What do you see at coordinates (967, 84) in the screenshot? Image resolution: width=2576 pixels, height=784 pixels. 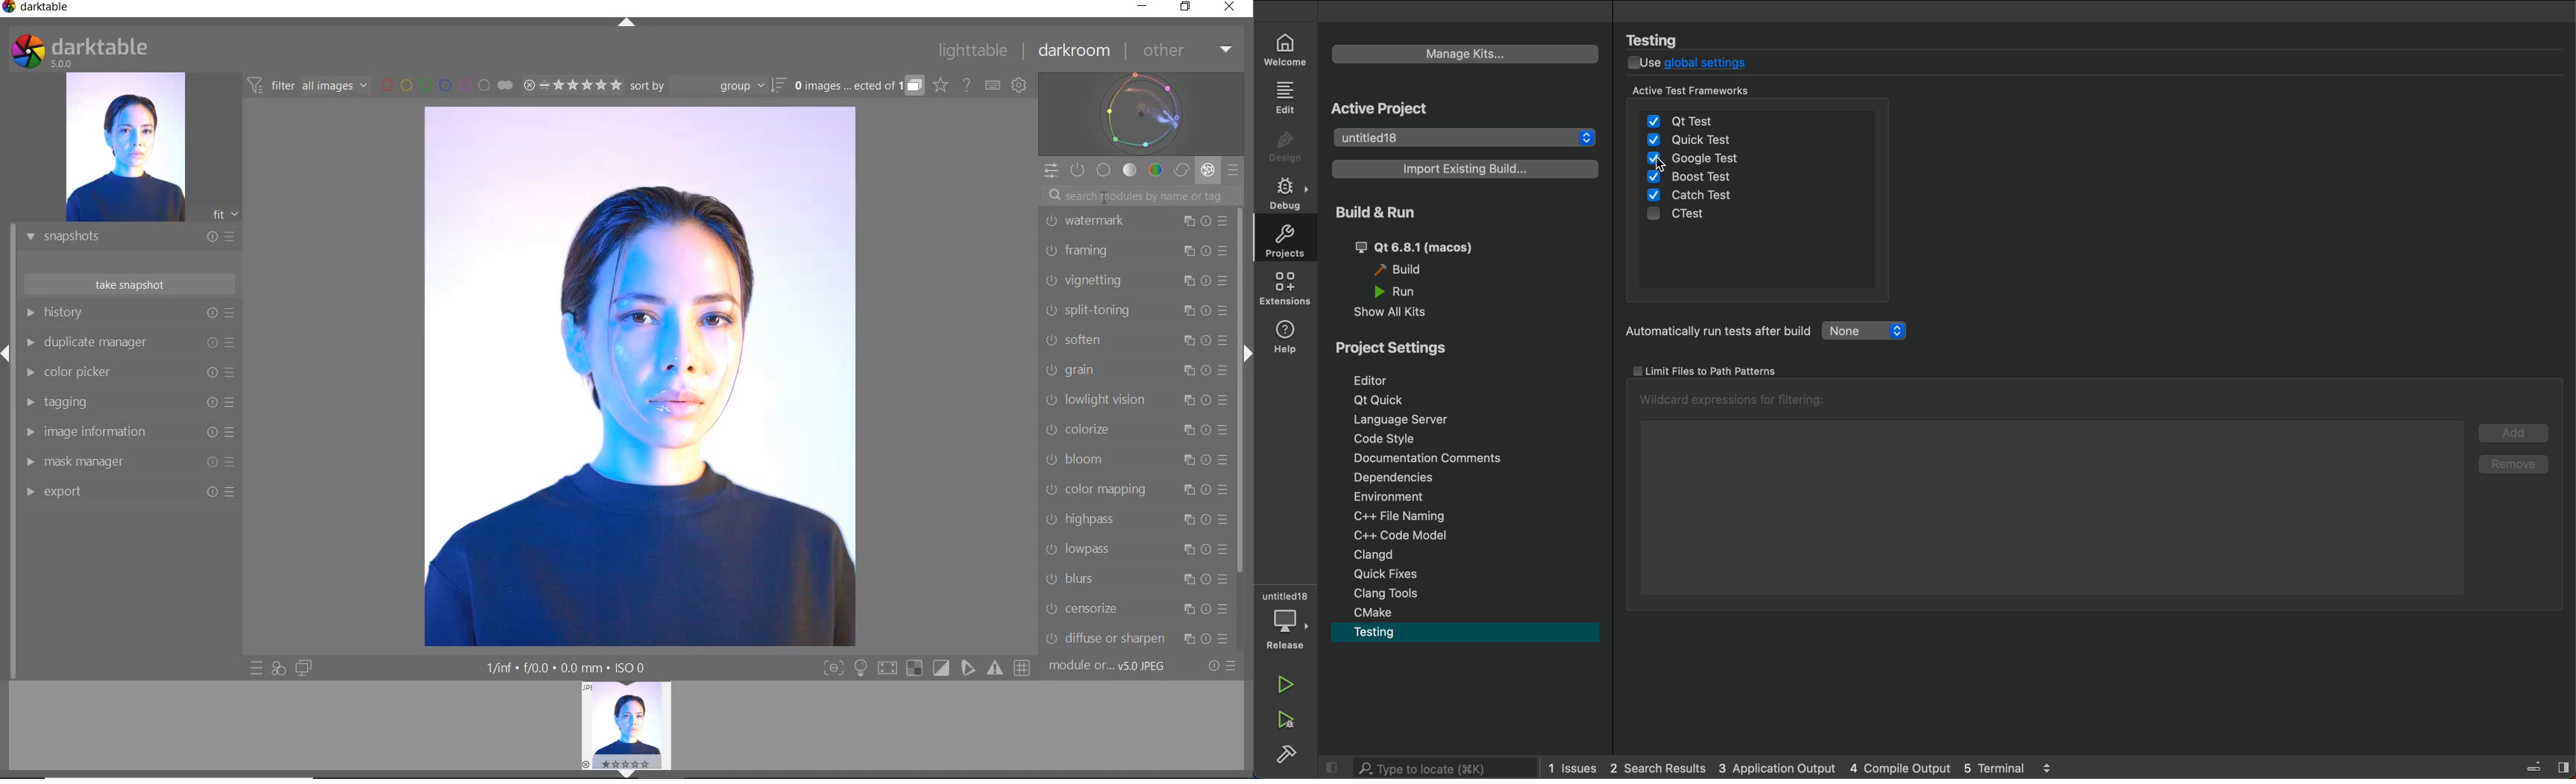 I see `HELP ONLINE` at bounding box center [967, 84].